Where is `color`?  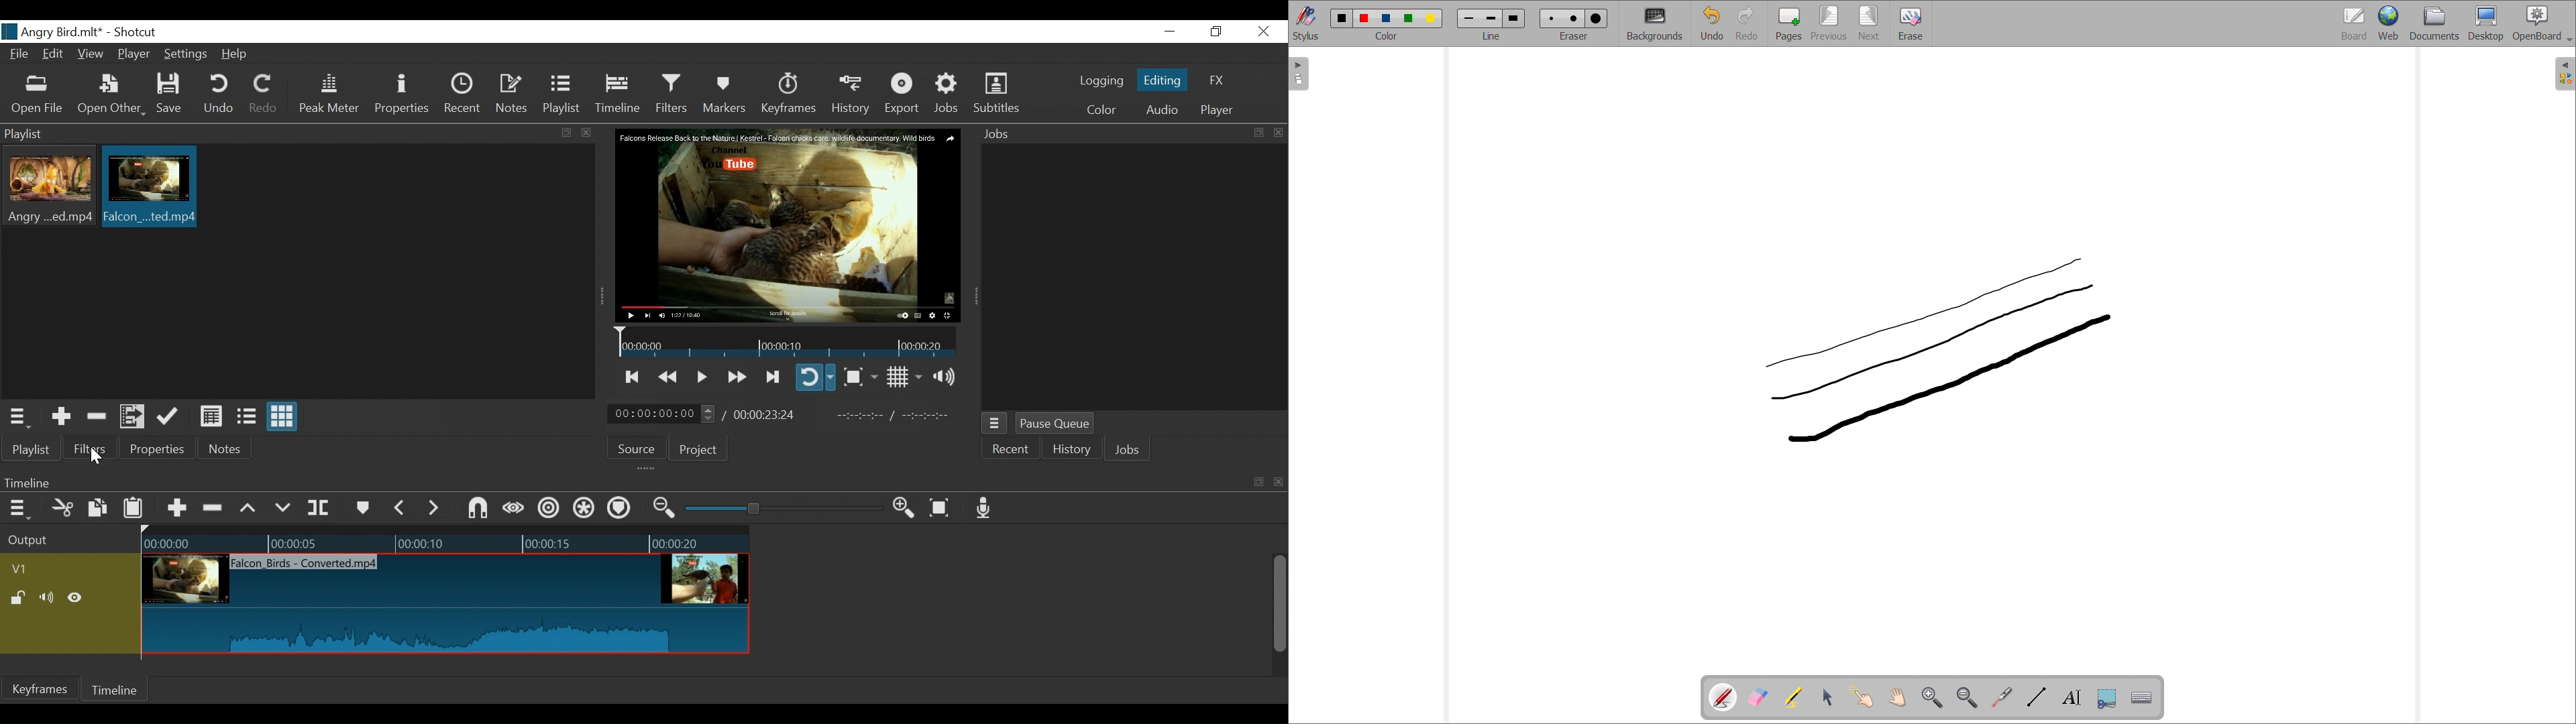
color is located at coordinates (1366, 18).